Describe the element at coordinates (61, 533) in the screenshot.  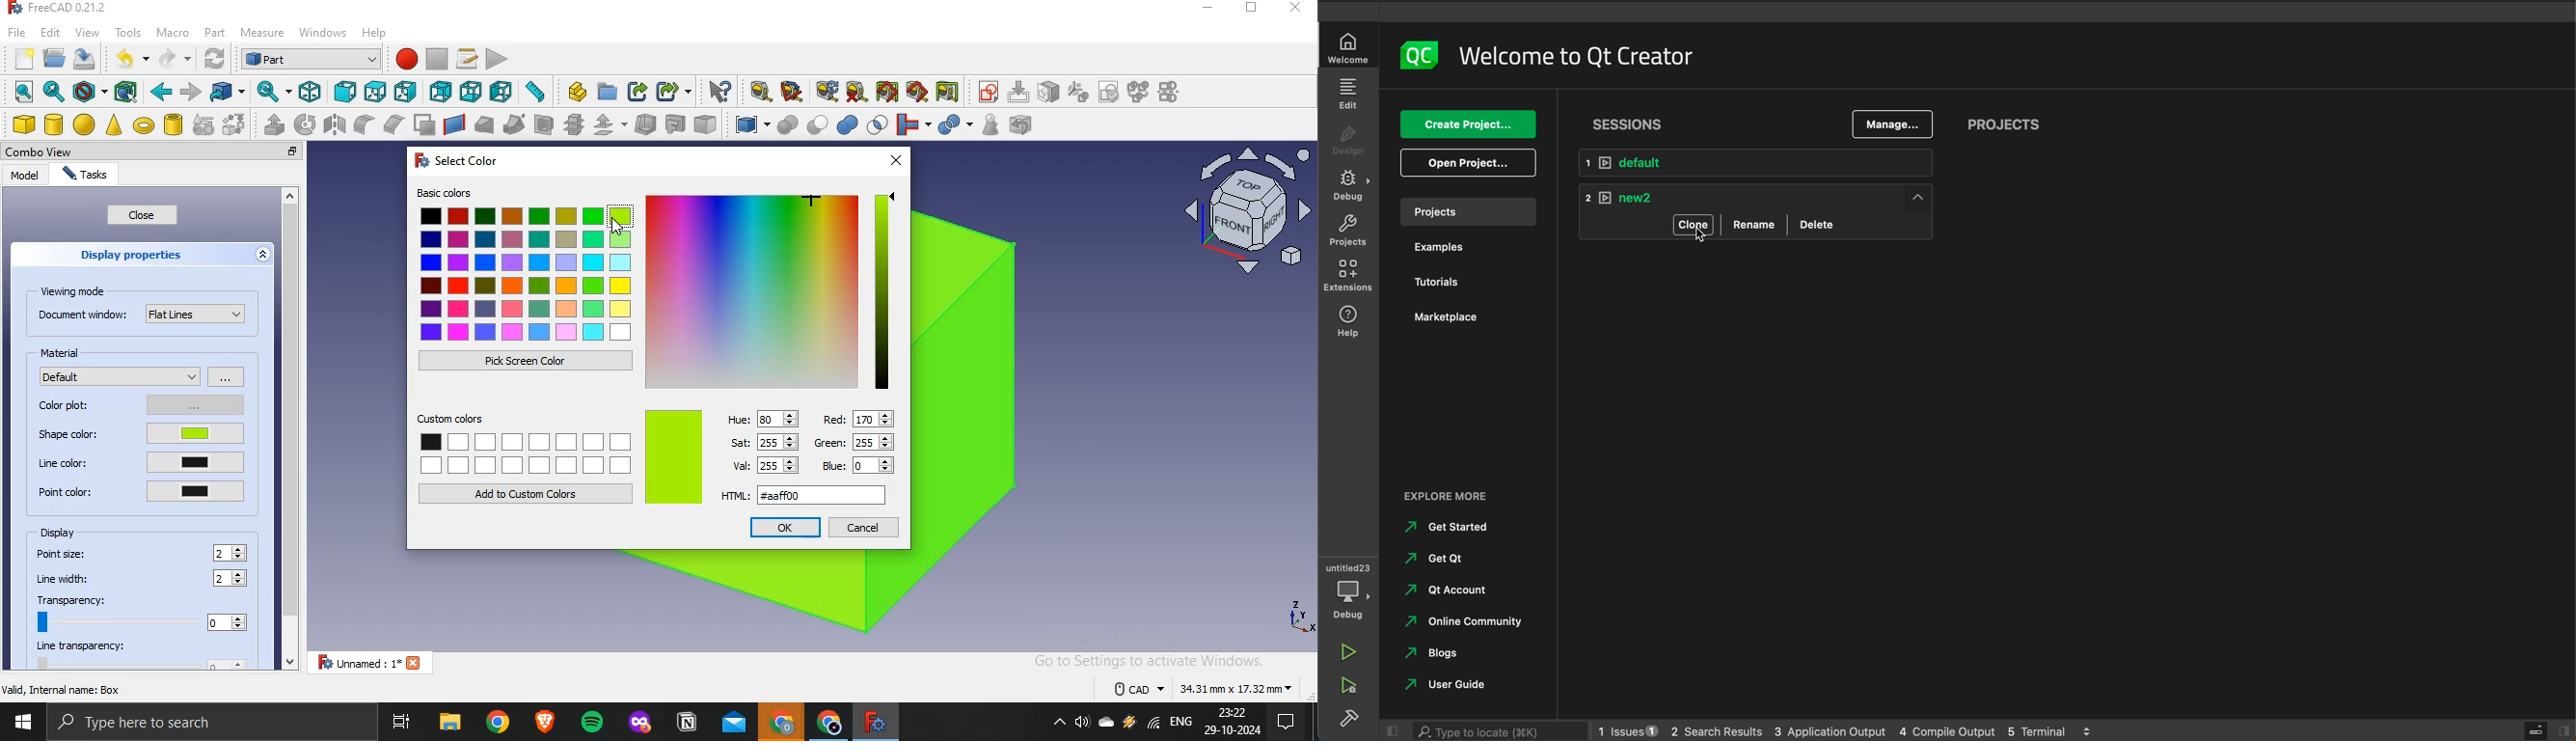
I see `display` at that location.